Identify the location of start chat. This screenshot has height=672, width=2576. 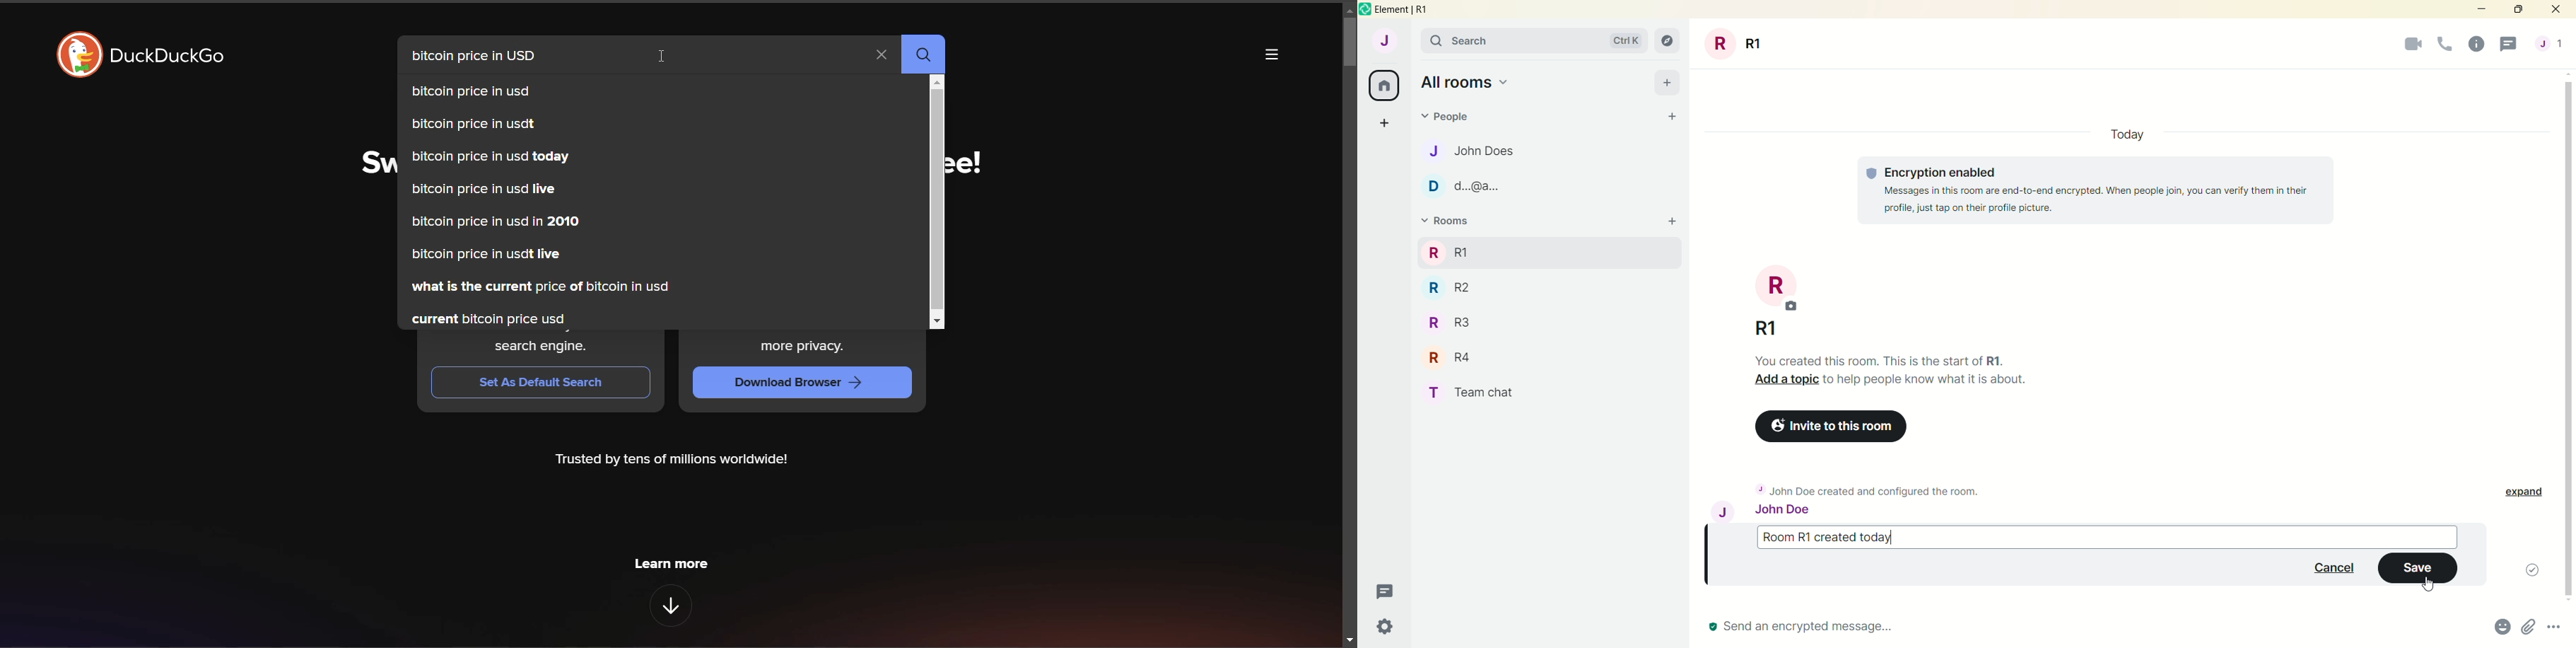
(1668, 115).